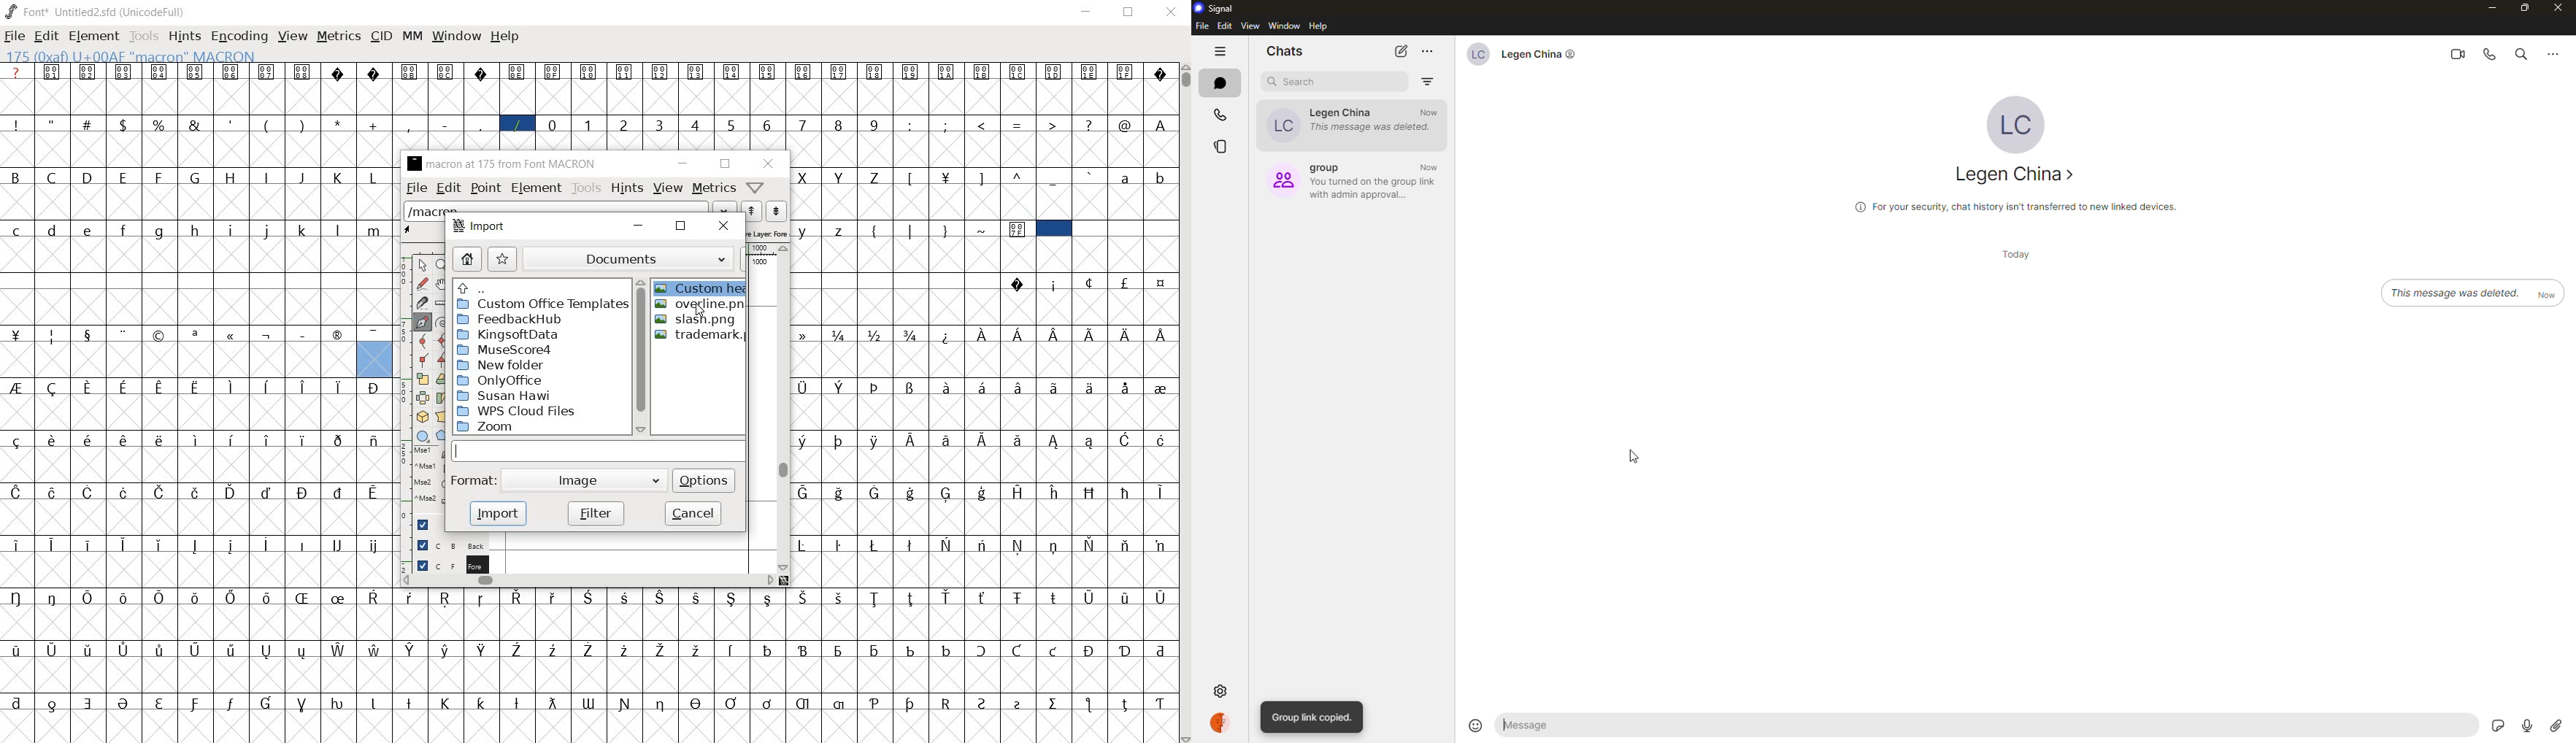 The image size is (2576, 756). I want to click on zoom, so click(442, 264).